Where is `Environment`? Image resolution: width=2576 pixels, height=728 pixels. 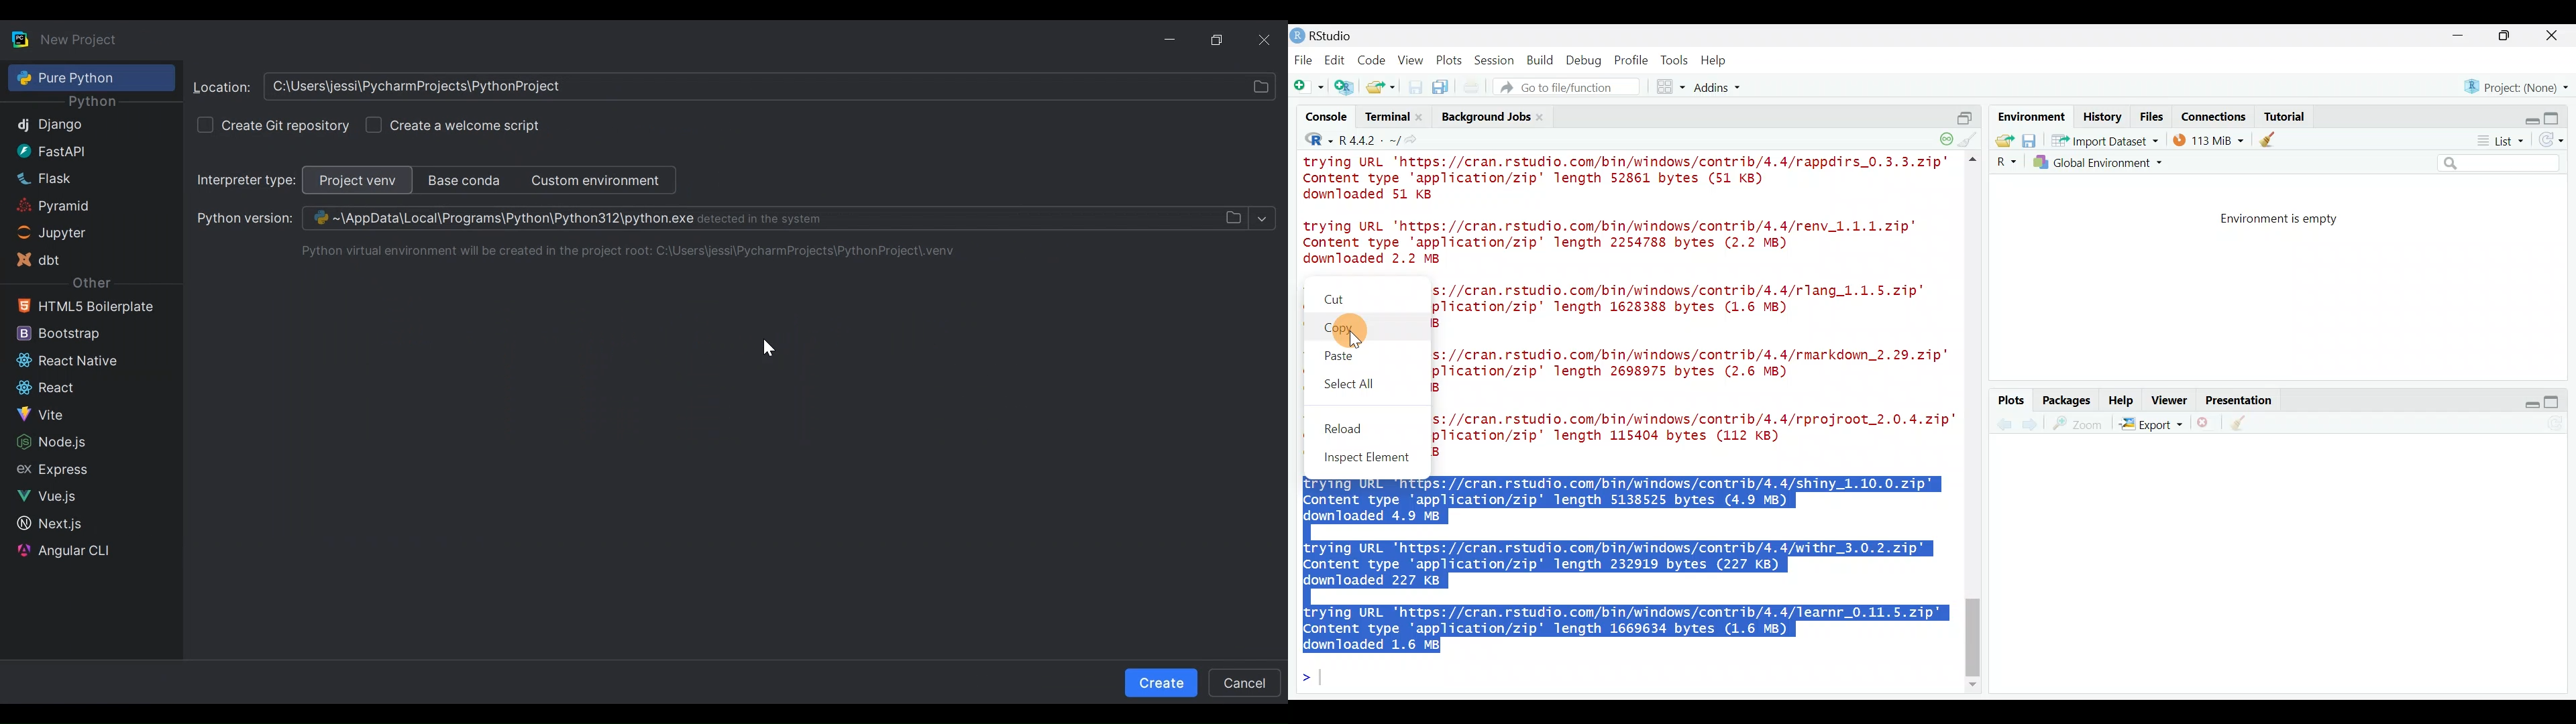
Environment is located at coordinates (2029, 116).